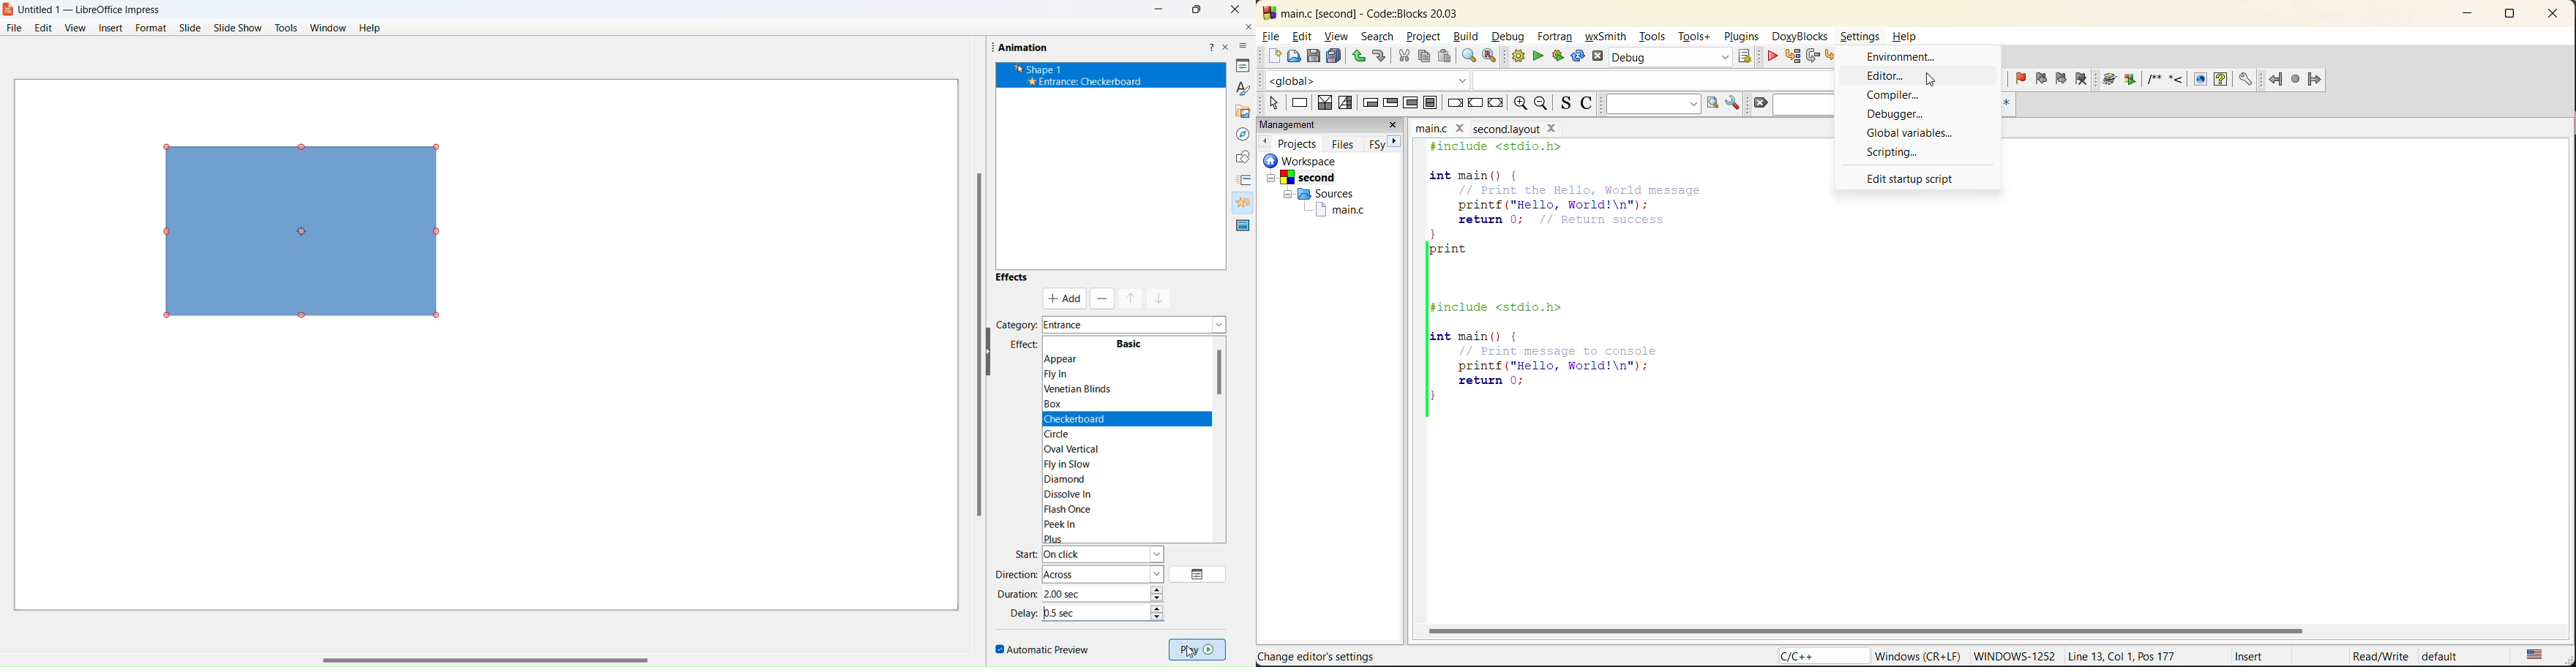  I want to click on build target, so click(1671, 59).